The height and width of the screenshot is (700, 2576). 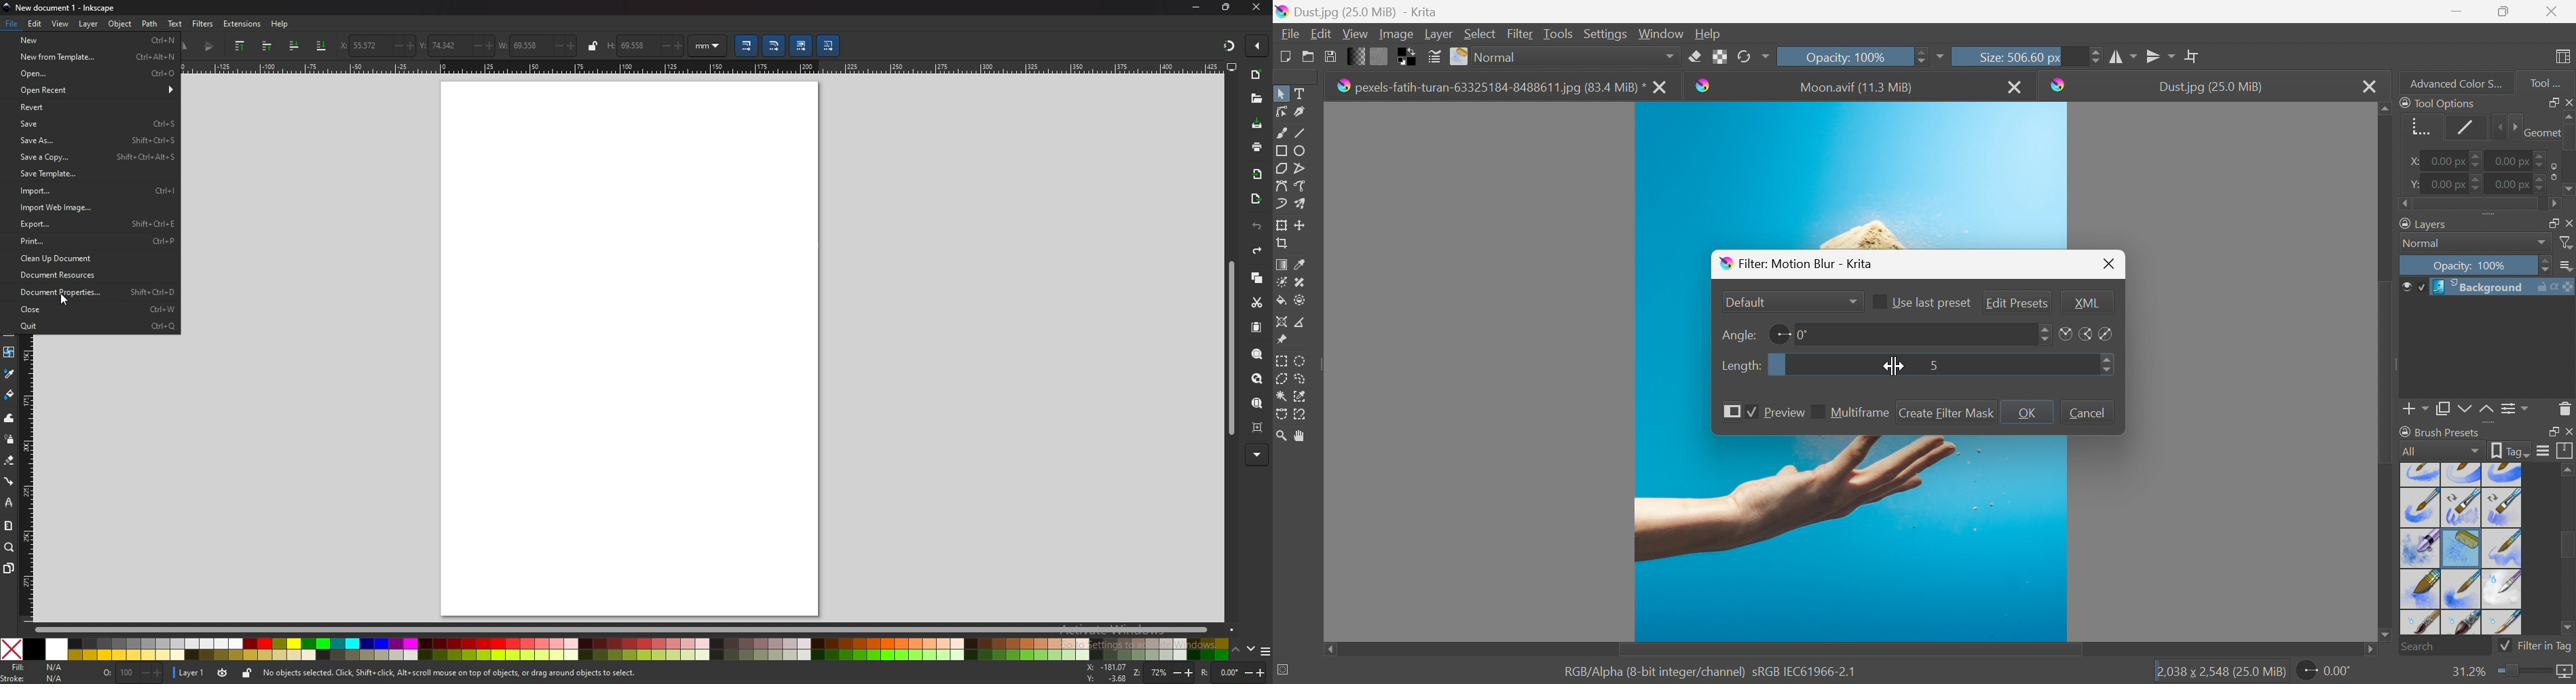 What do you see at coordinates (1480, 33) in the screenshot?
I see `Select` at bounding box center [1480, 33].